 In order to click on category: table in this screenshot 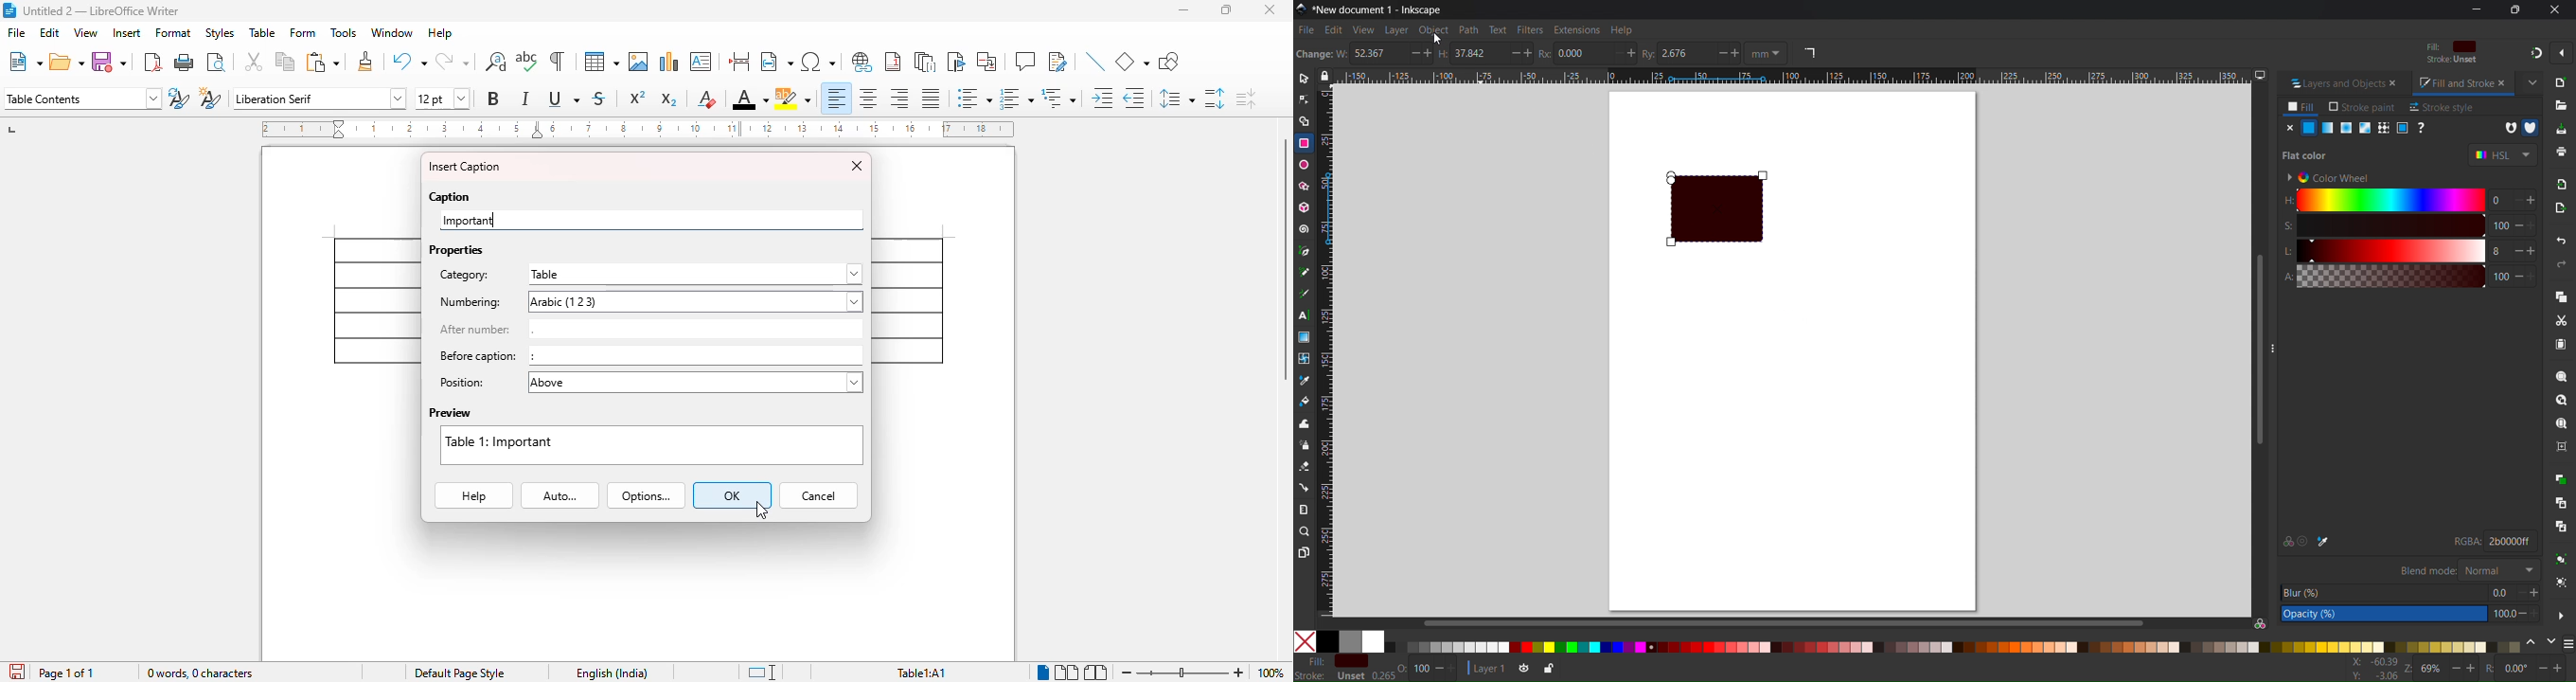, I will do `click(648, 275)`.